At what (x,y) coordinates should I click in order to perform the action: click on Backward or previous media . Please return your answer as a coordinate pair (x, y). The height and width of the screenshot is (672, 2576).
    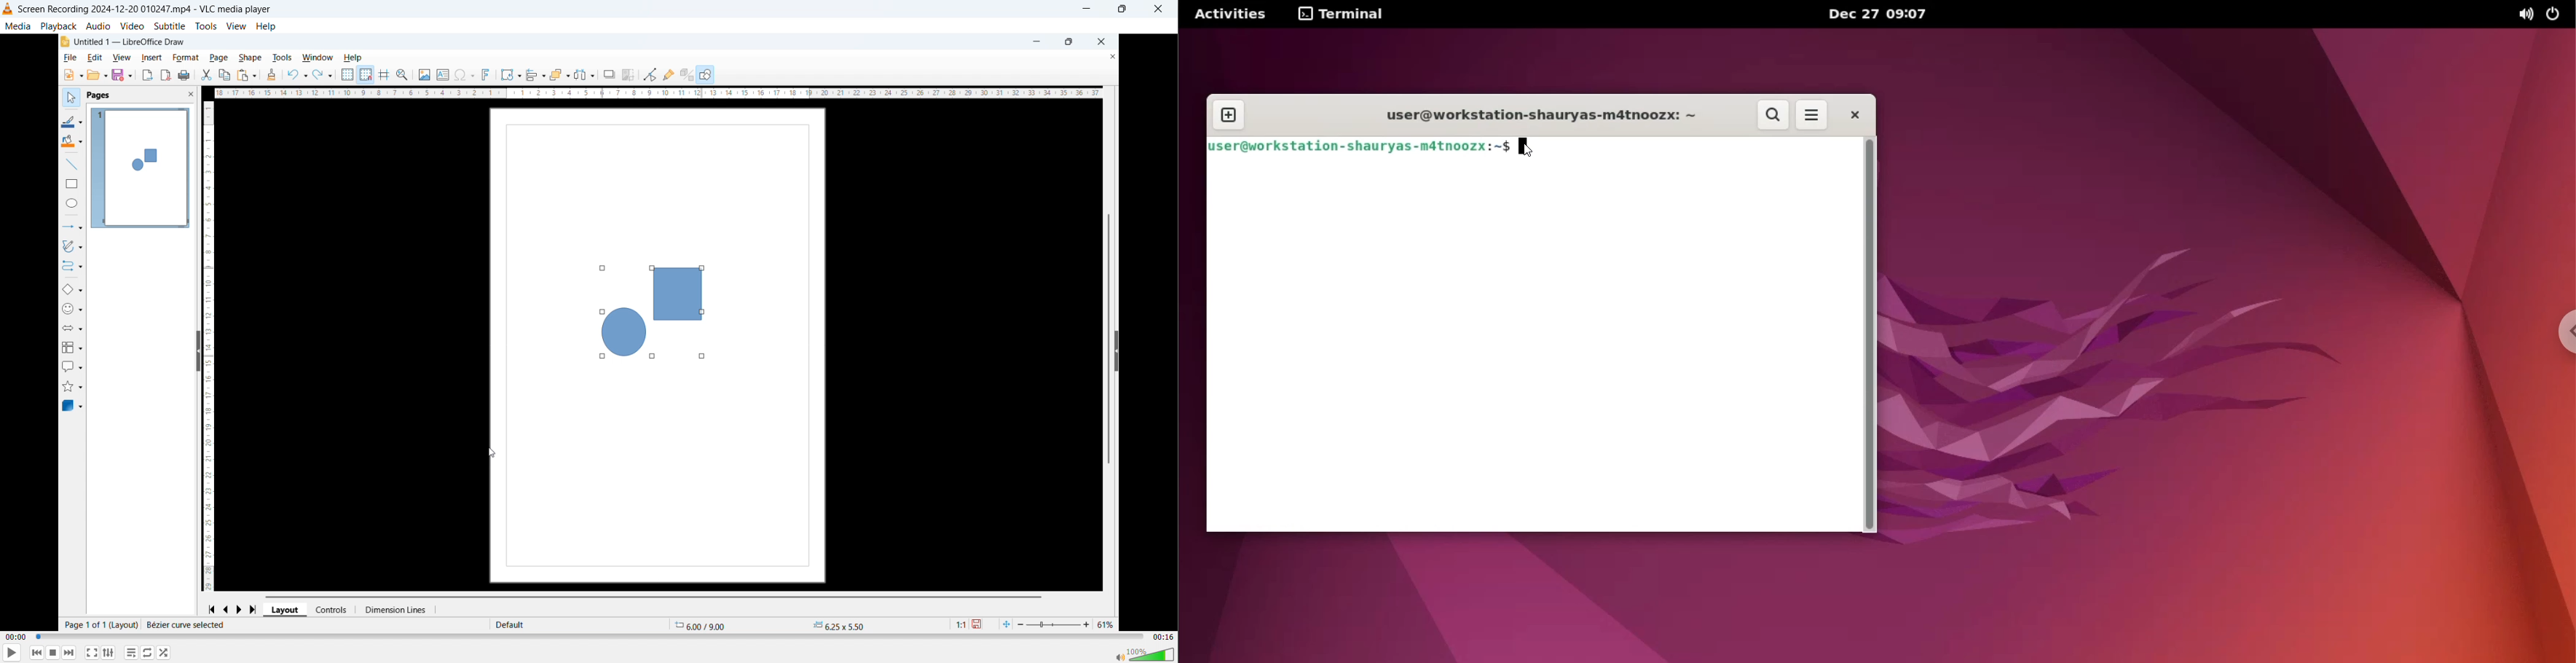
    Looking at the image, I should click on (37, 653).